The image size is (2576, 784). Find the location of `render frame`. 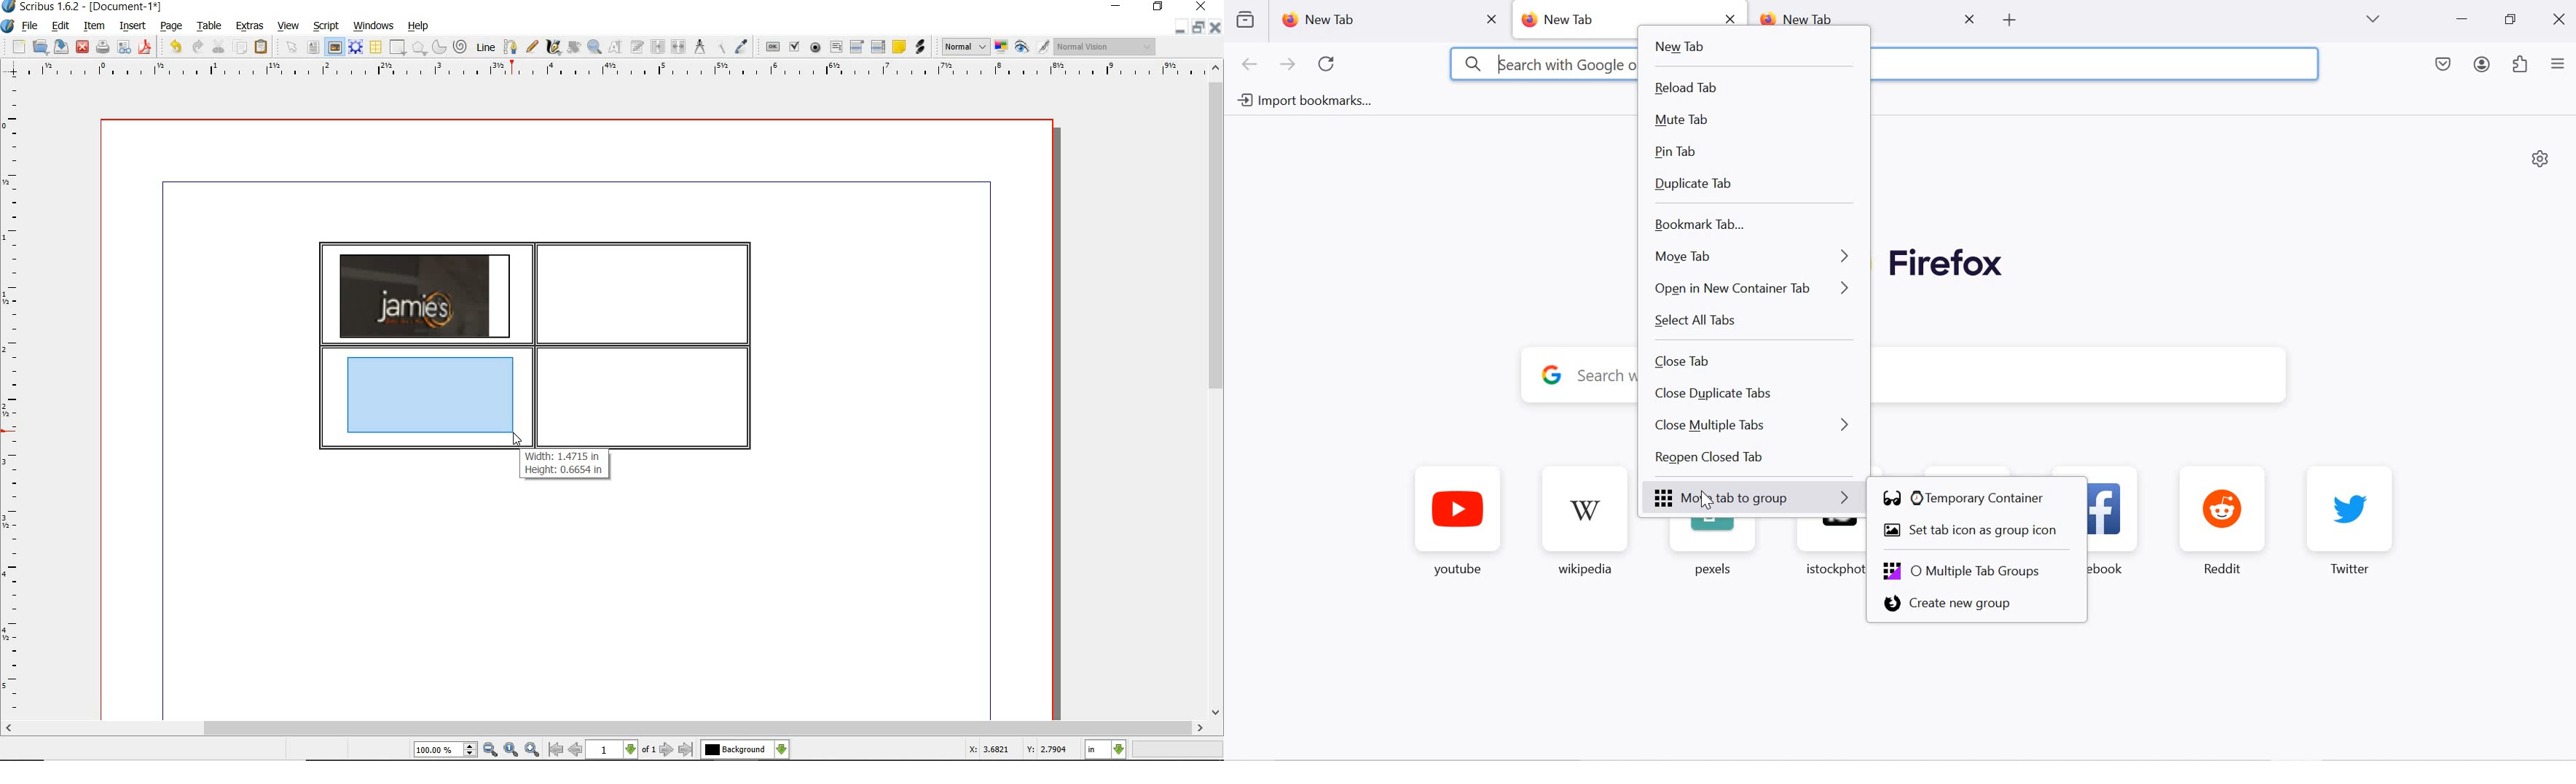

render frame is located at coordinates (356, 46).